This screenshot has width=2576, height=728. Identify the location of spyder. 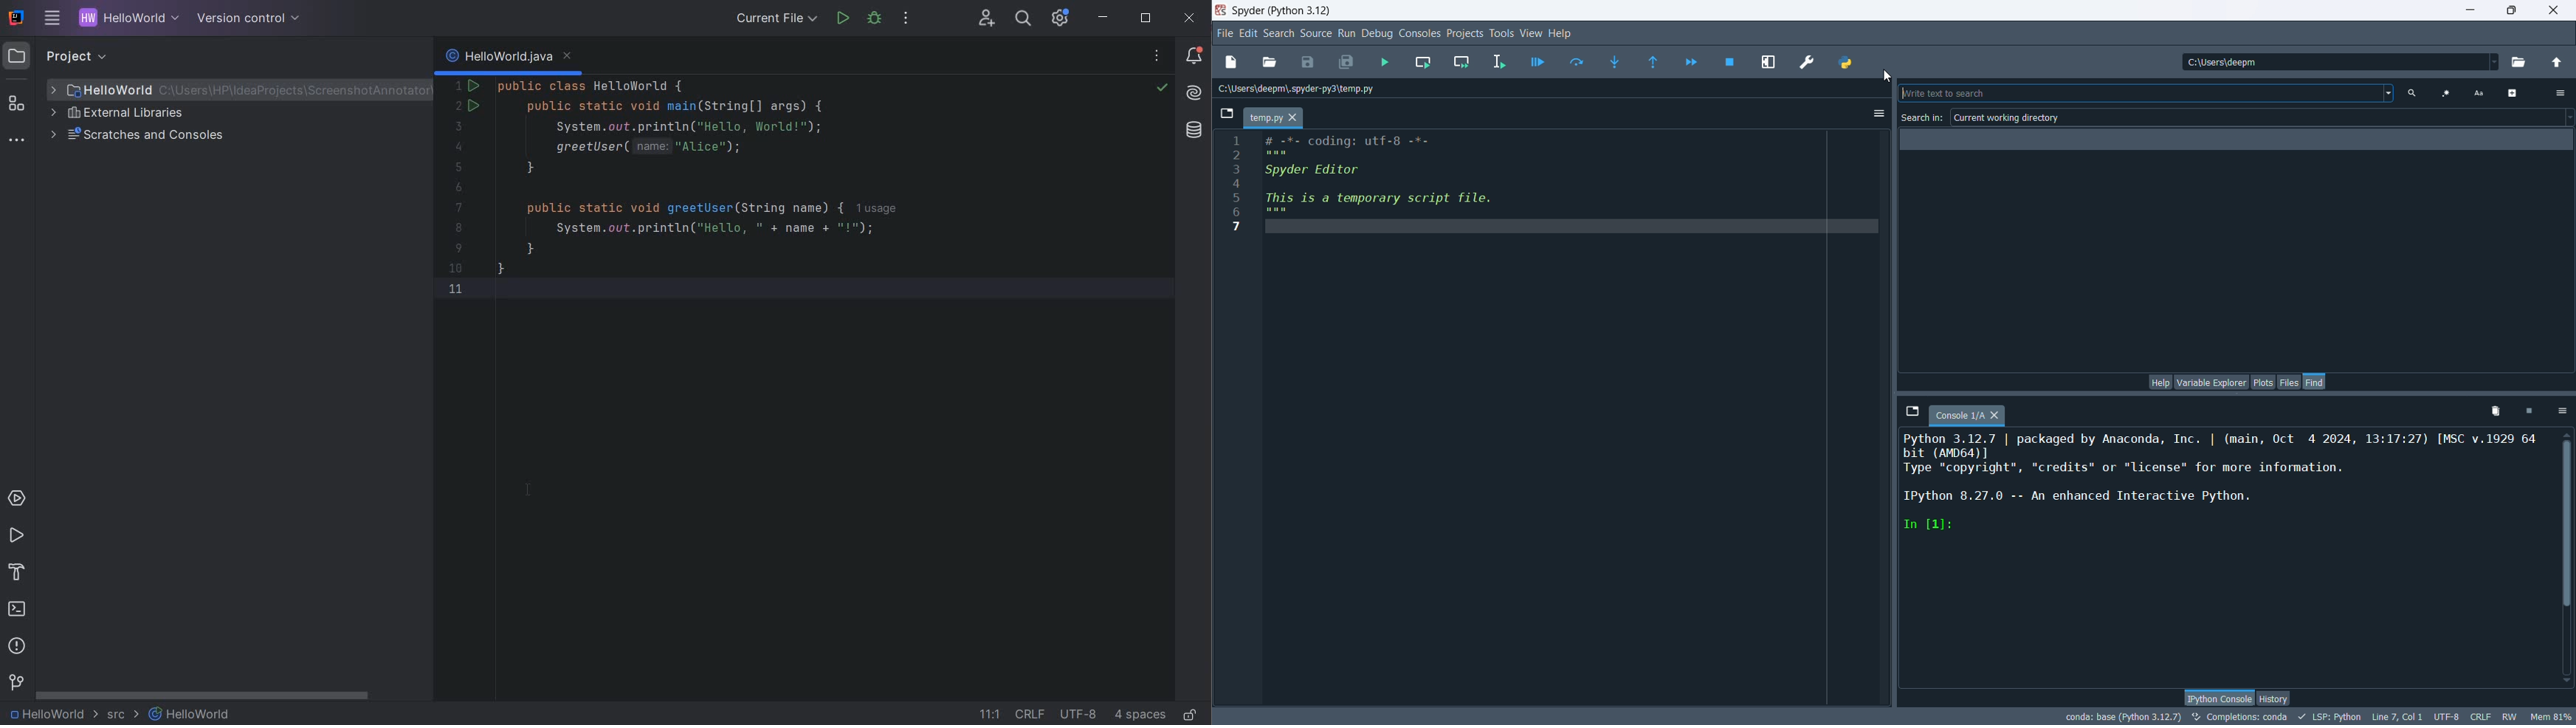
(1283, 12).